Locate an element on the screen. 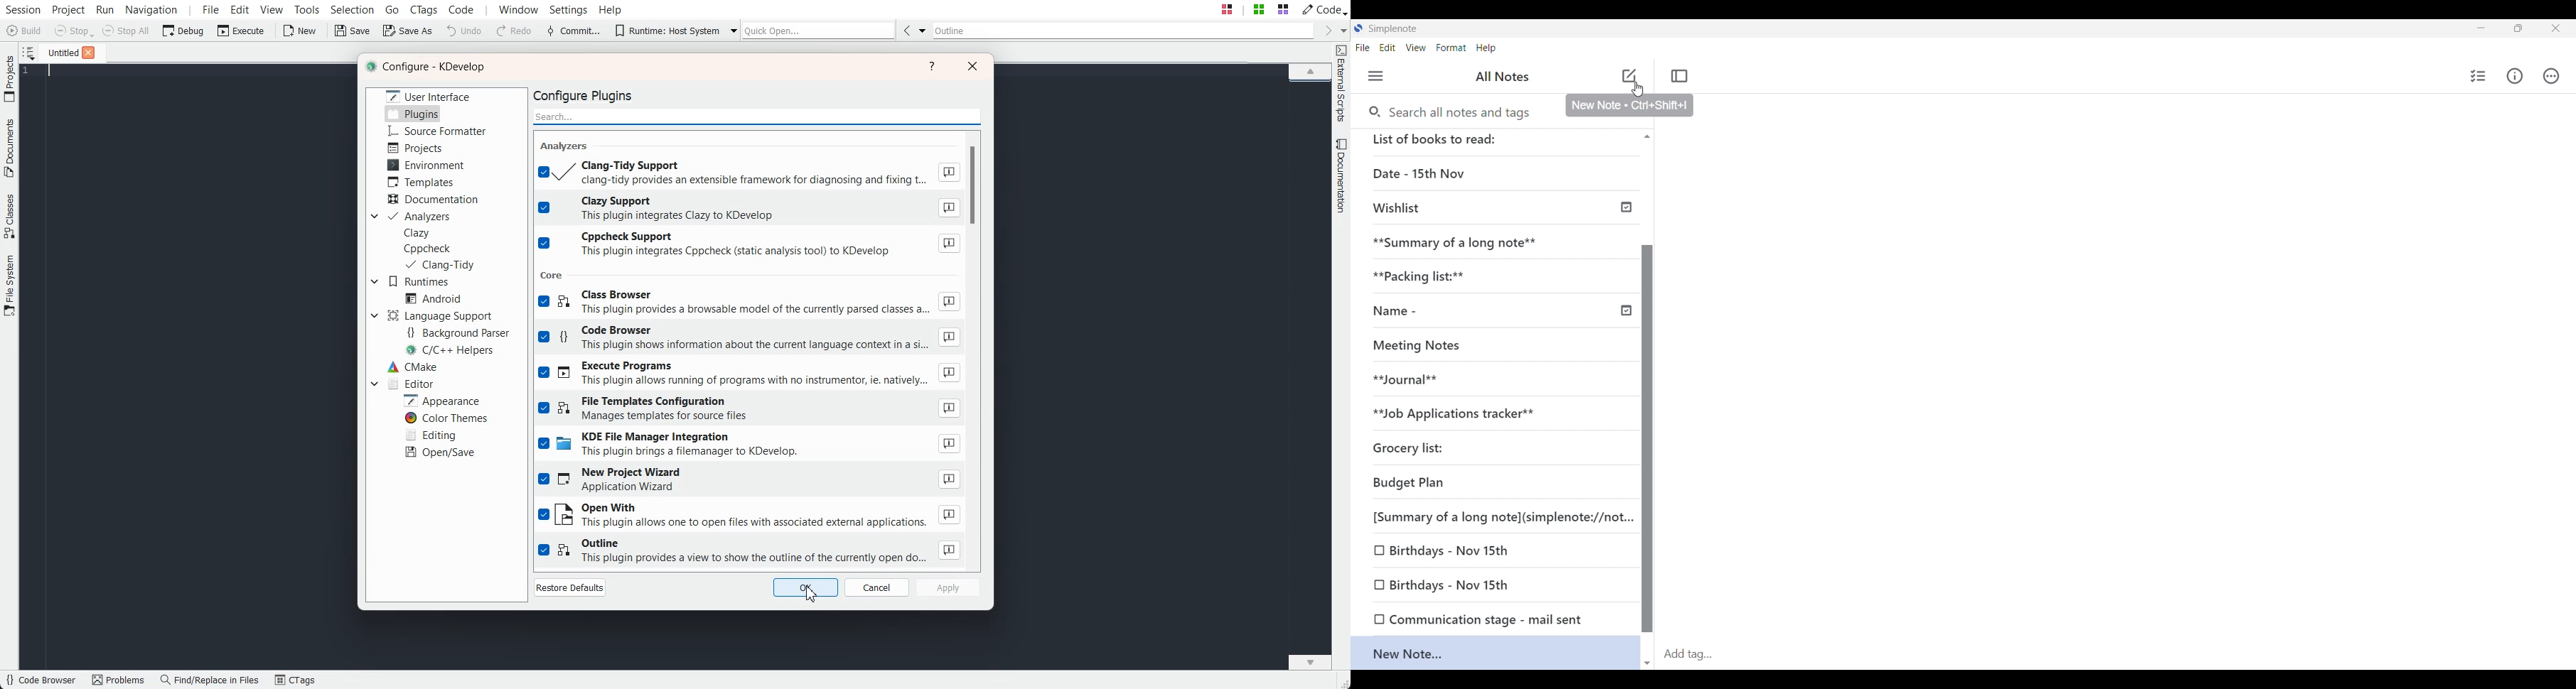  Quick Open is located at coordinates (819, 30).